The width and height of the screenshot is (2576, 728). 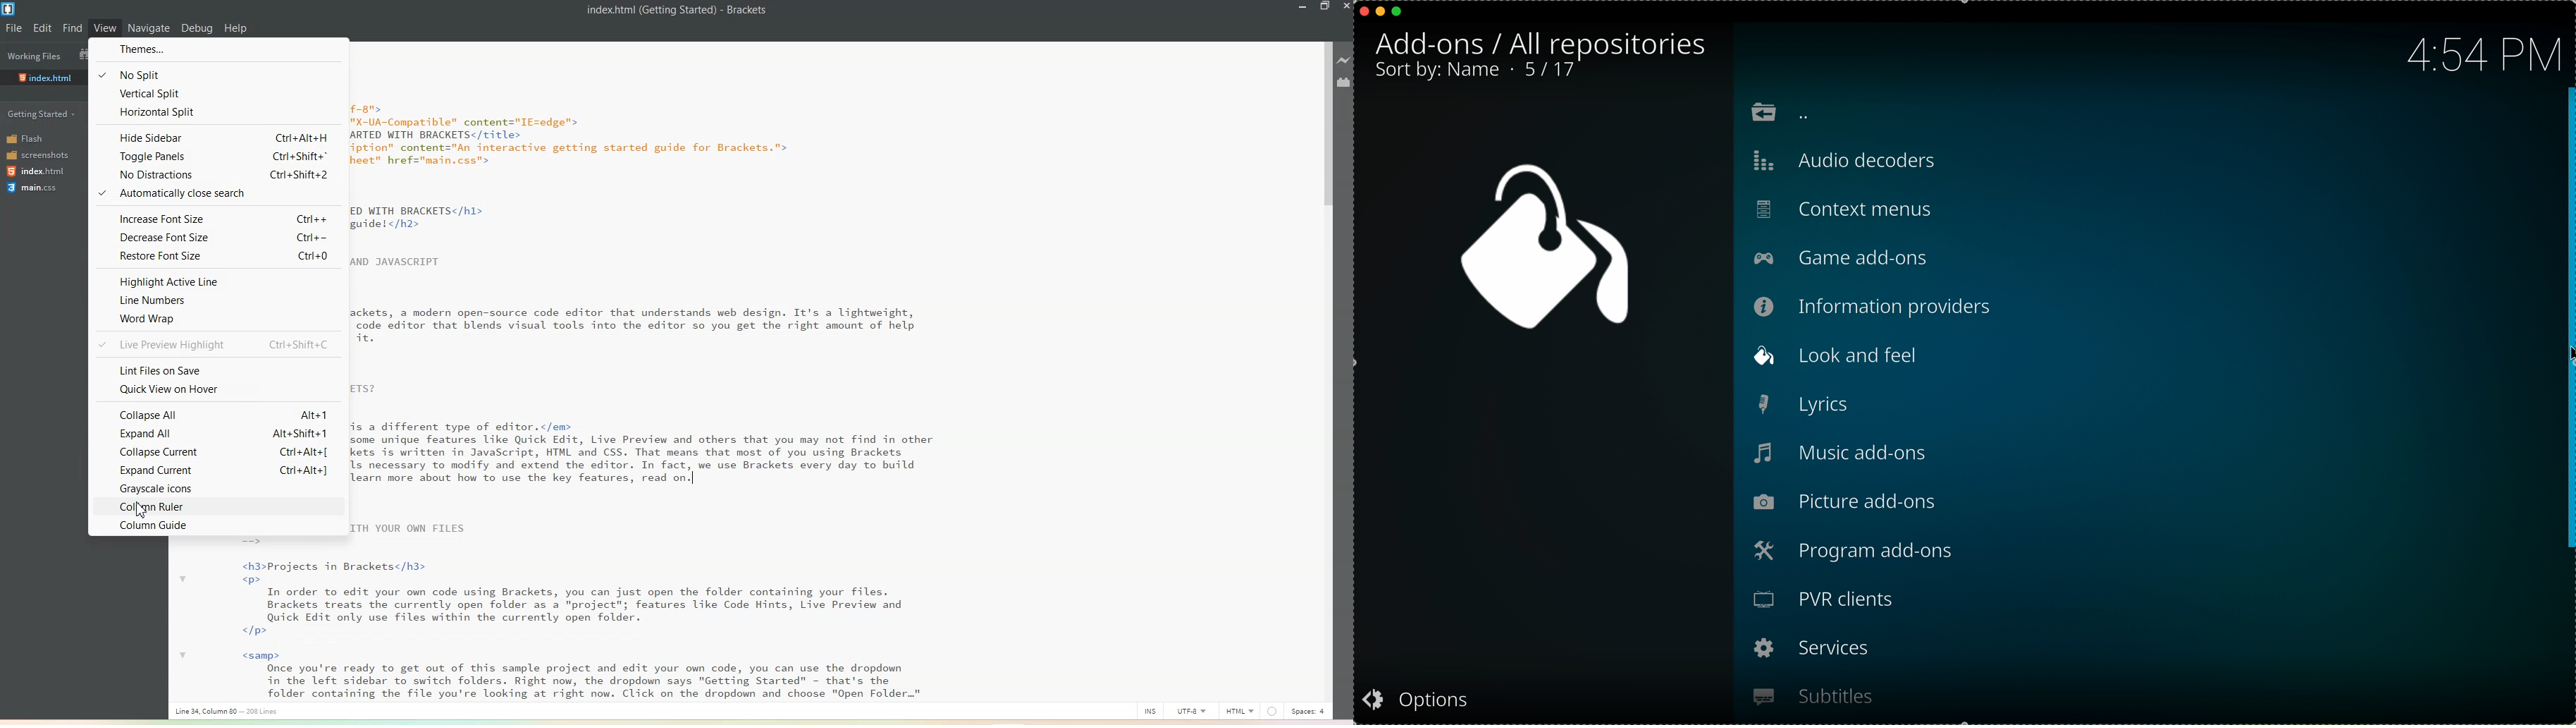 What do you see at coordinates (216, 488) in the screenshot?
I see `Grayscale Icons` at bounding box center [216, 488].